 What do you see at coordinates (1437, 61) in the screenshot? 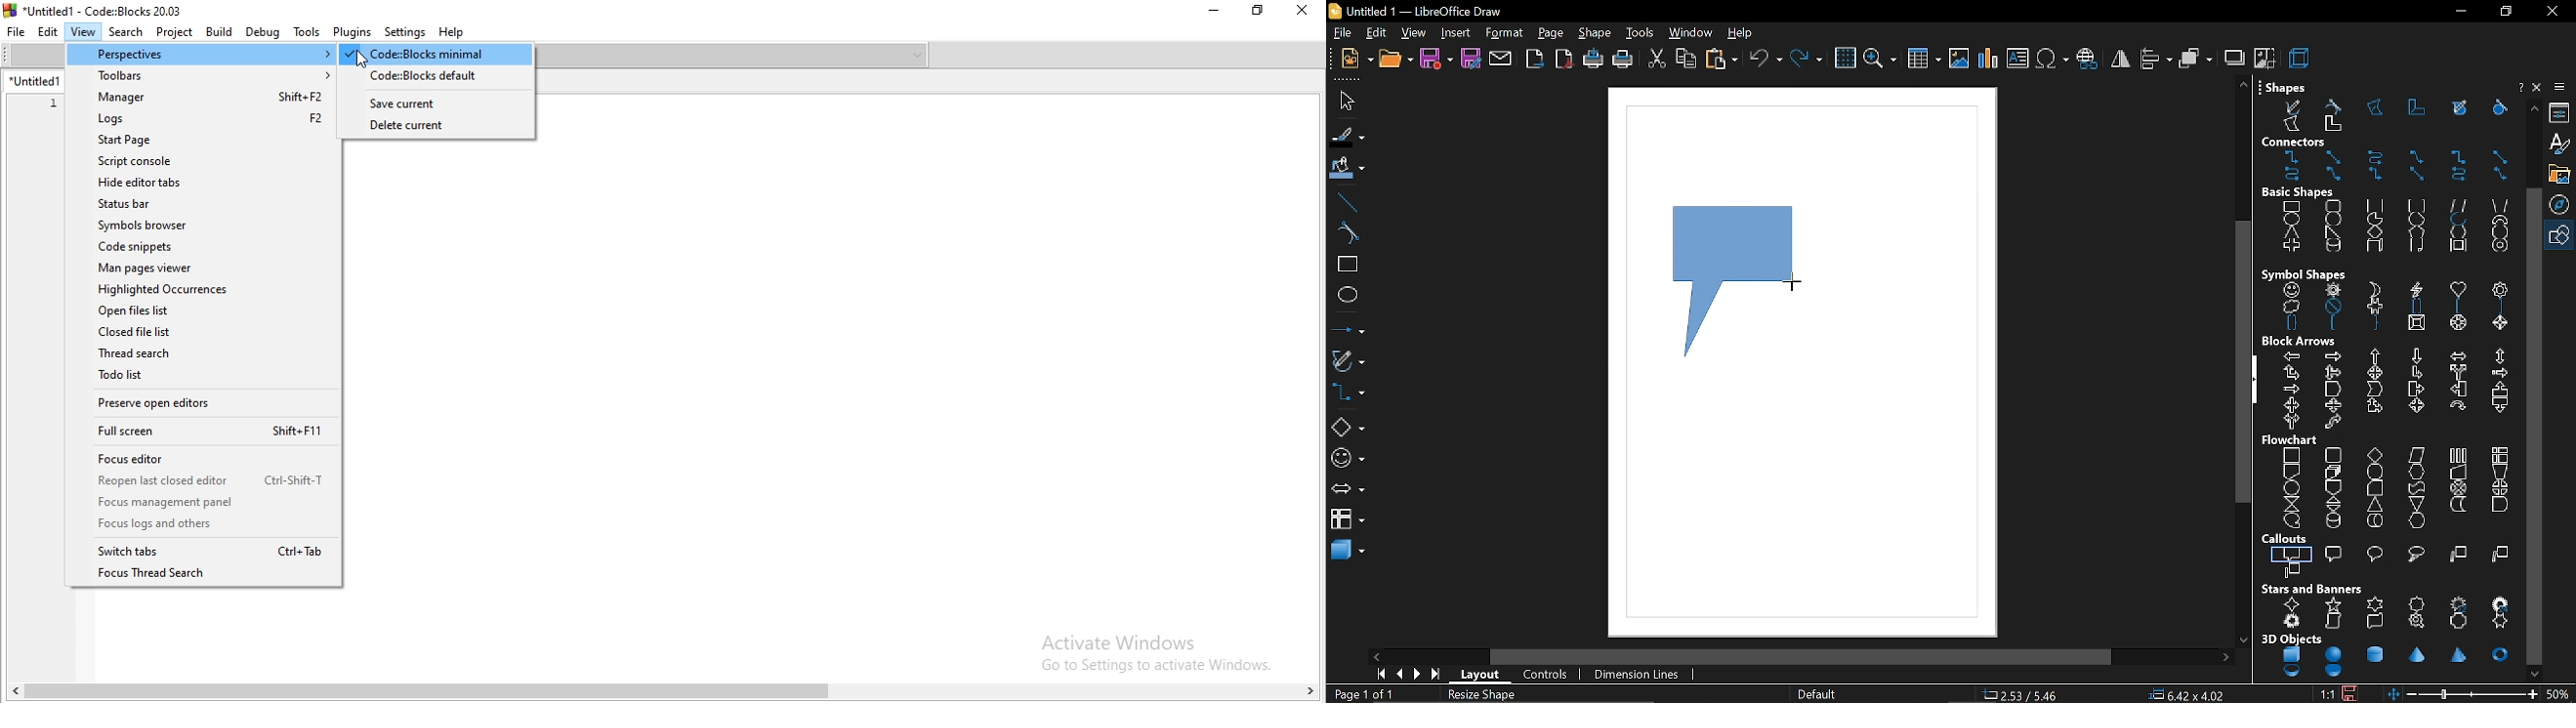
I see `save` at bounding box center [1437, 61].